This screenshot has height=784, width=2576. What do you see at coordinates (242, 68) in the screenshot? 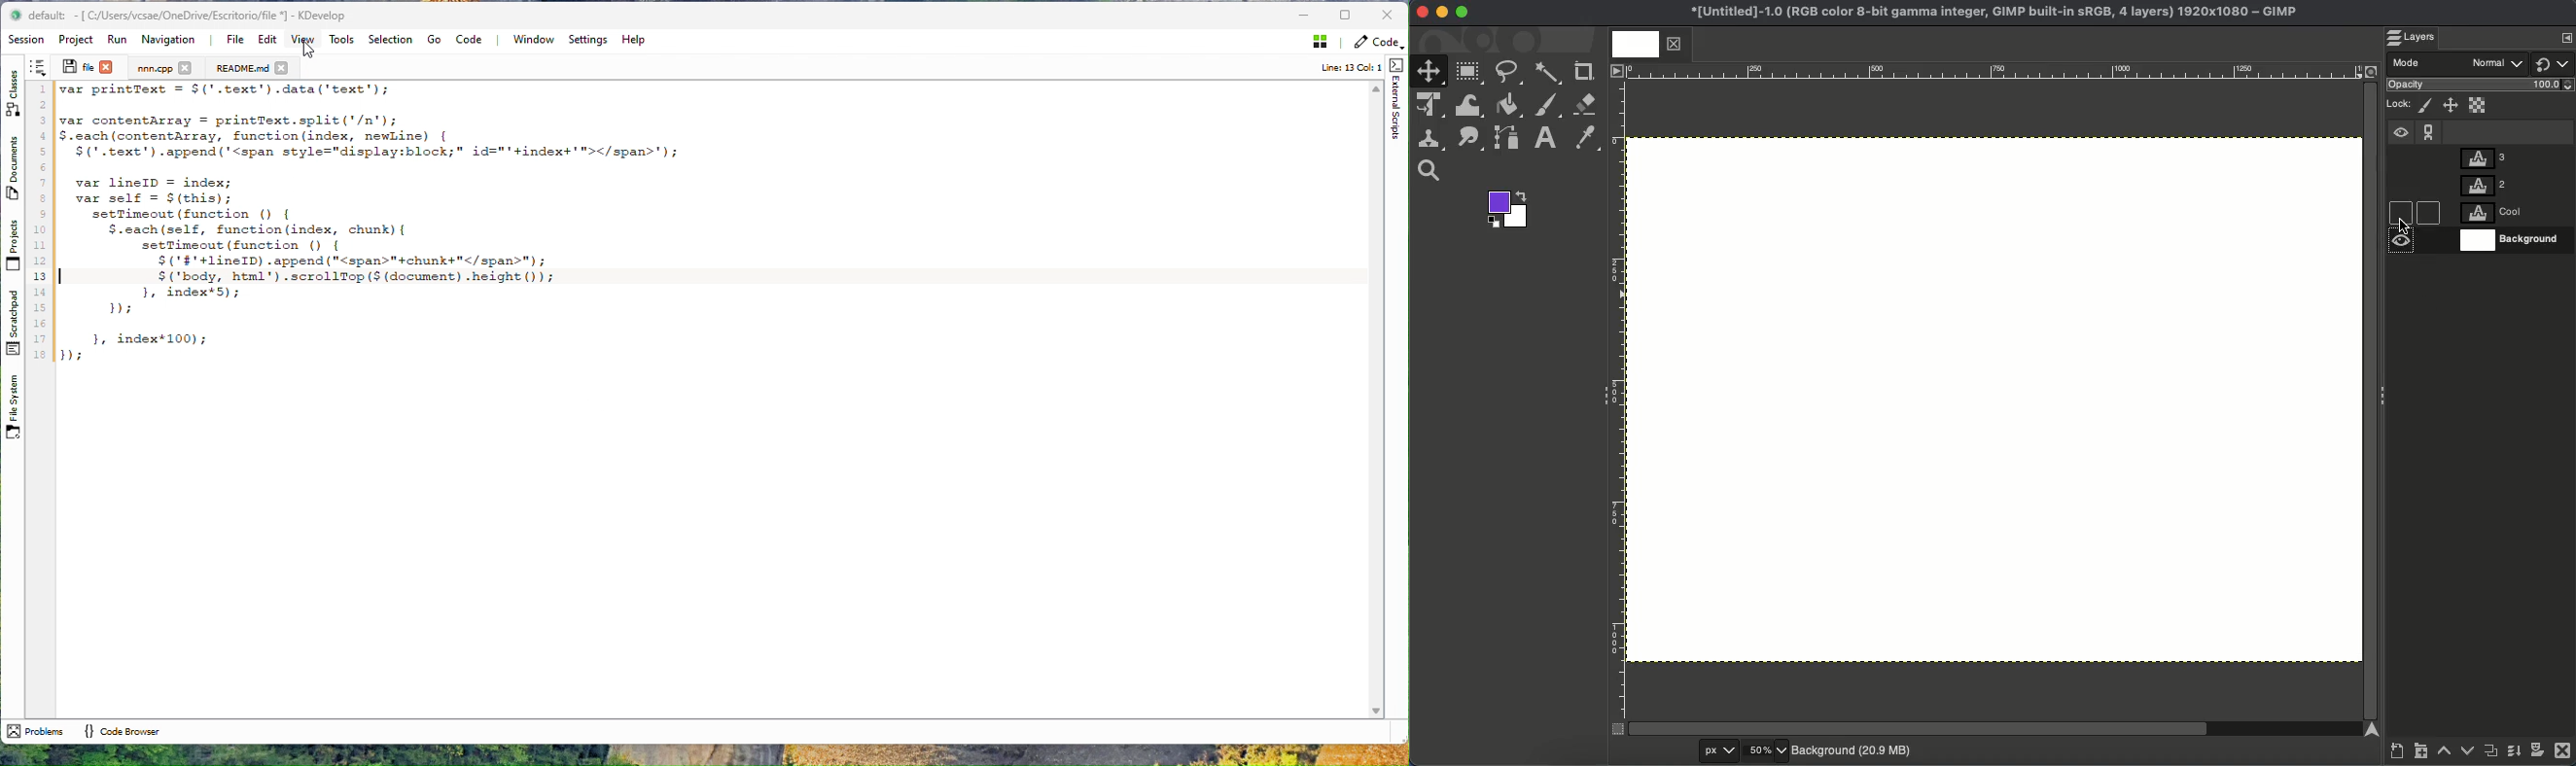
I see `Document` at bounding box center [242, 68].